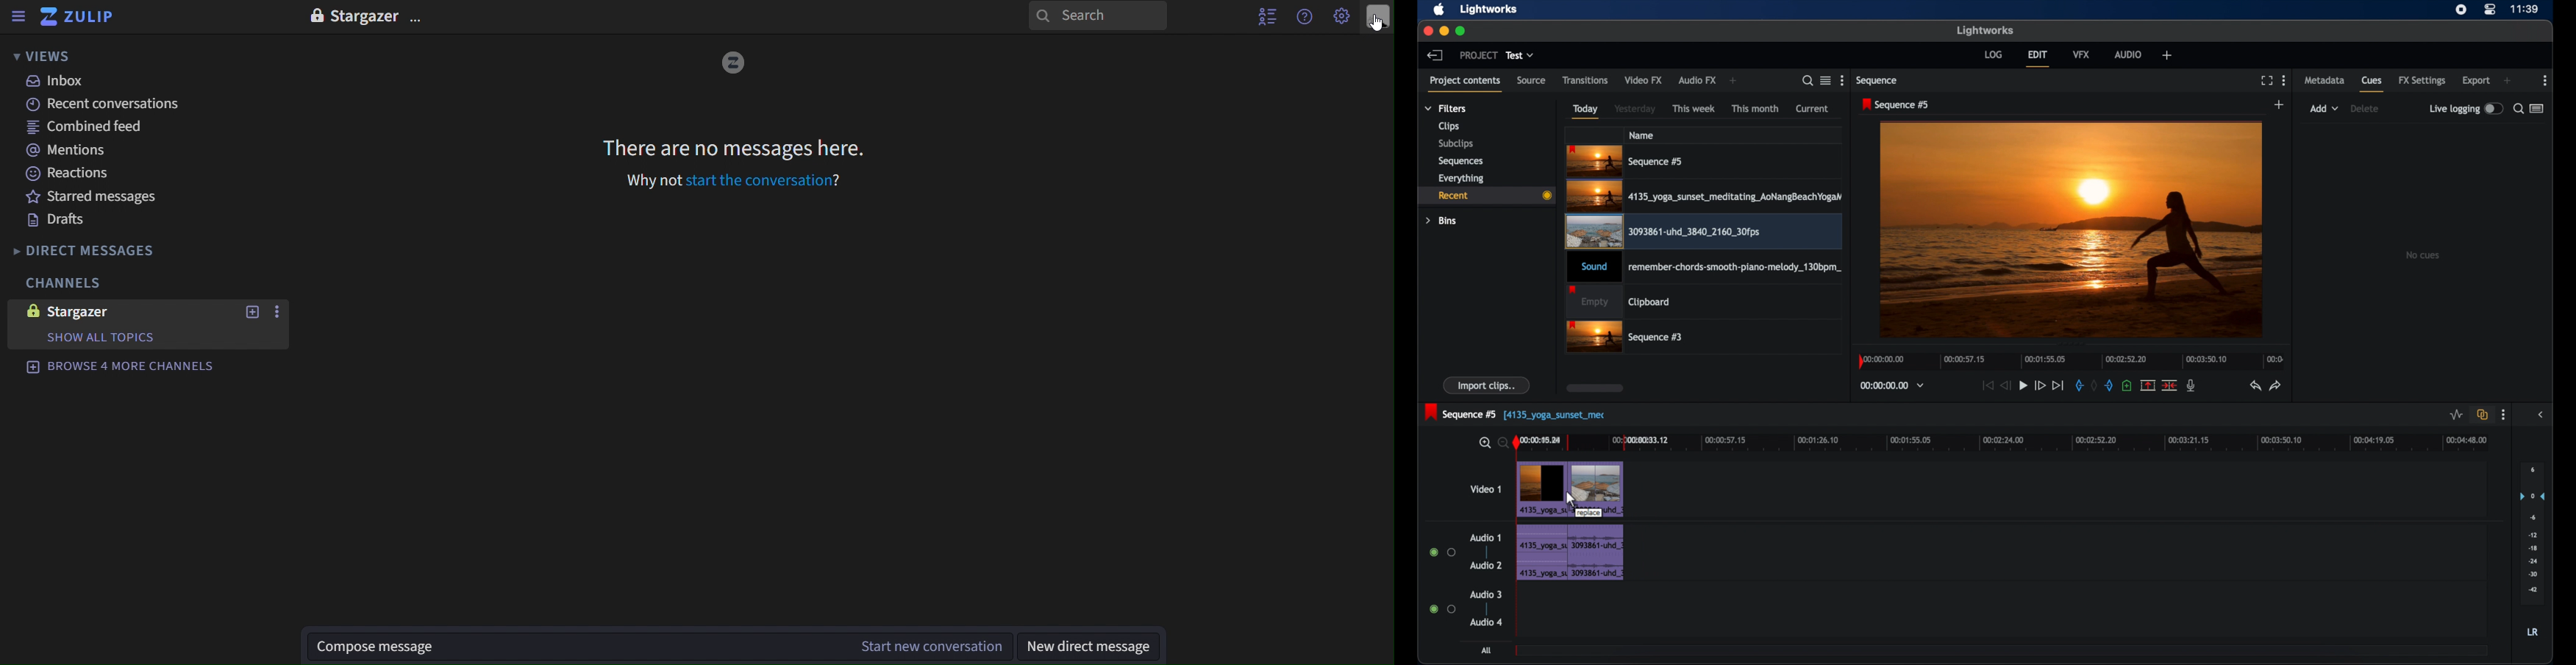  I want to click on search, so click(1808, 81).